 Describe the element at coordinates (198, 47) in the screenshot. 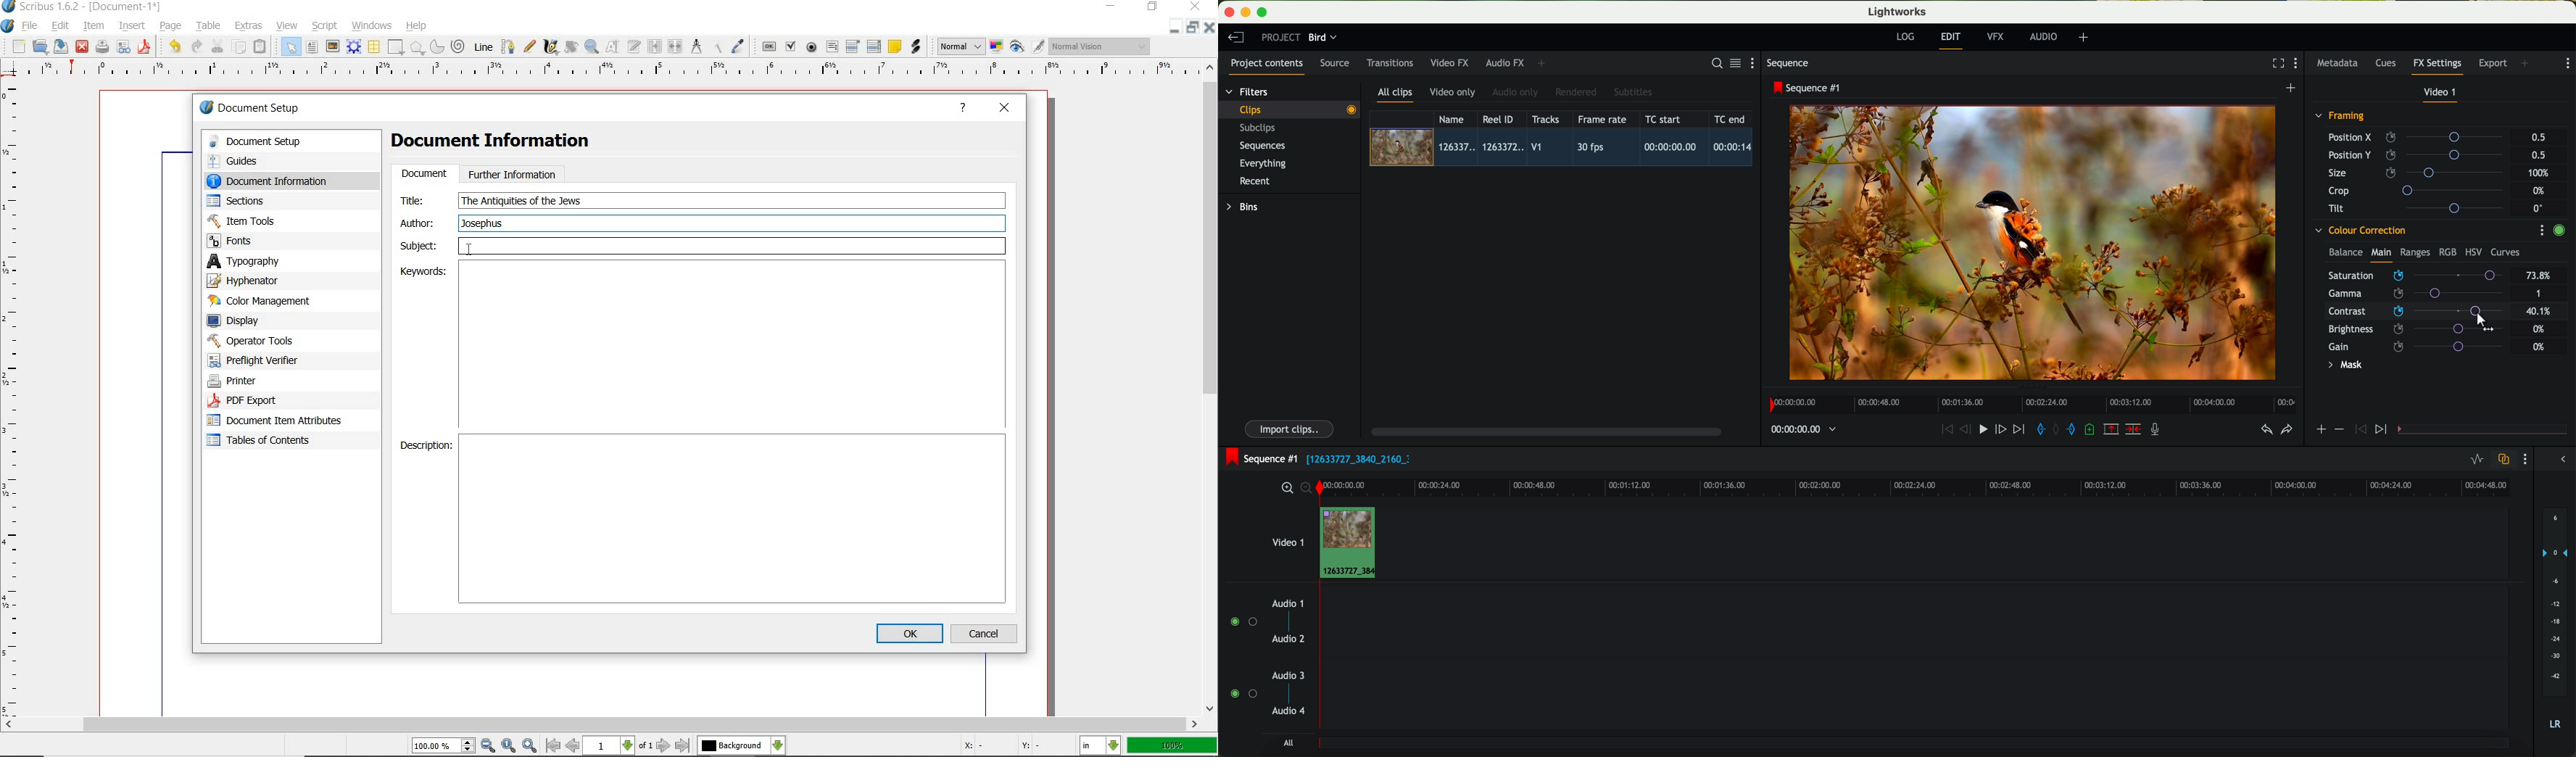

I see `redo` at that location.